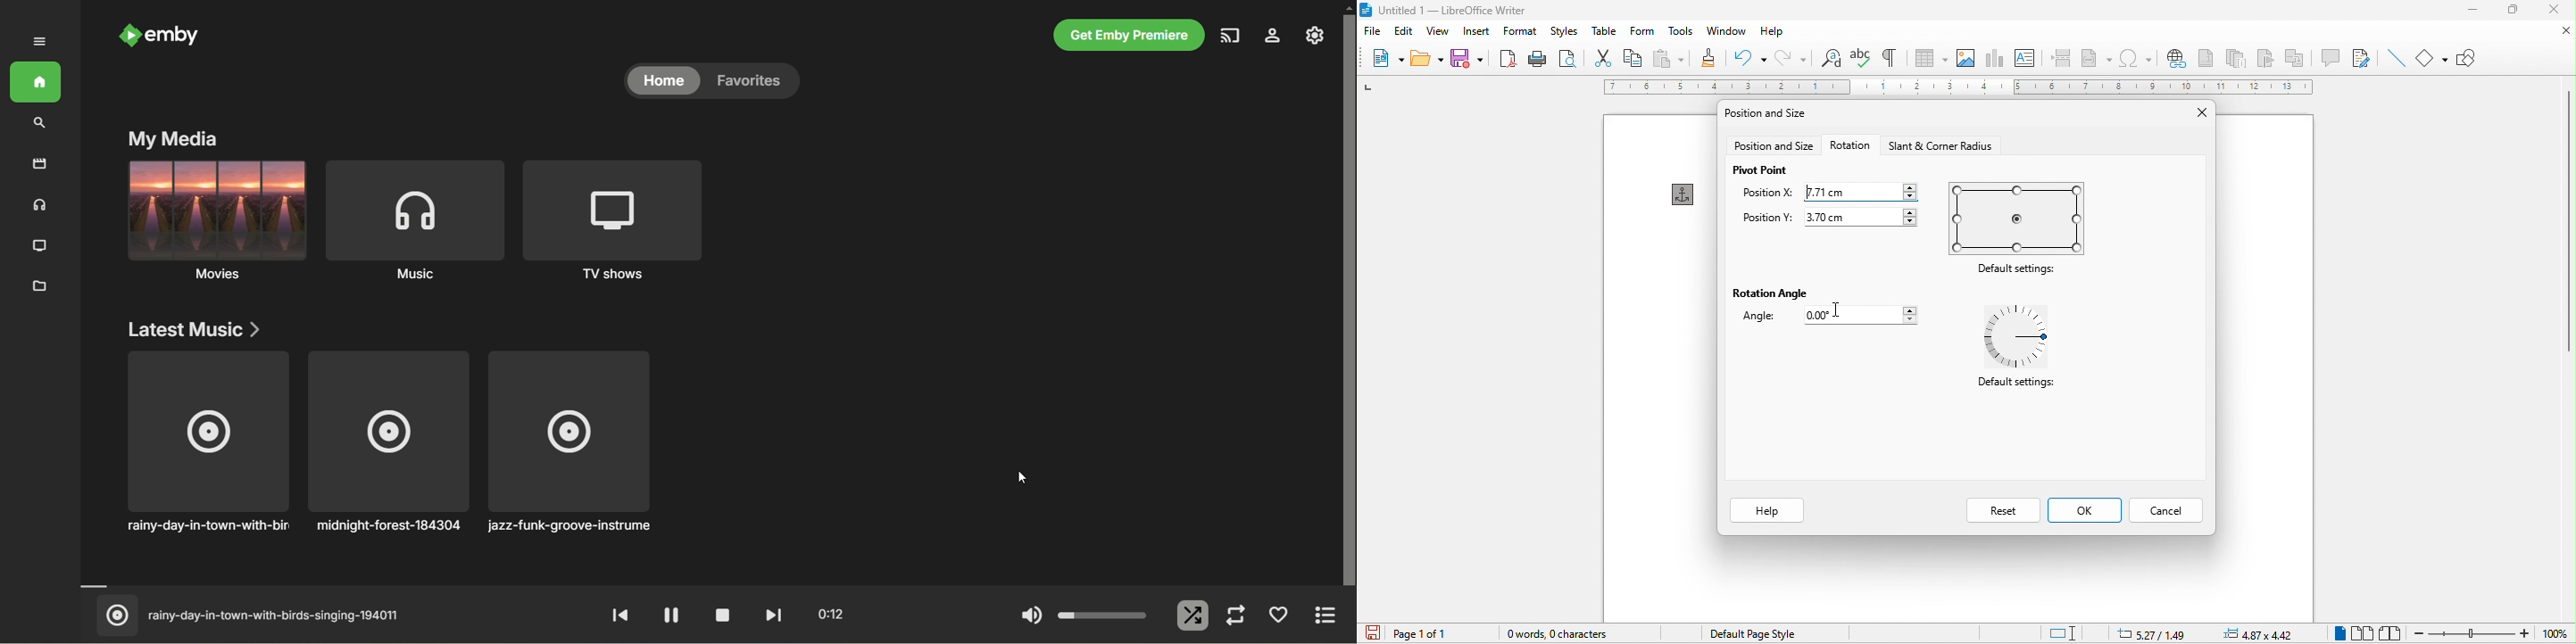  What do you see at coordinates (1535, 58) in the screenshot?
I see `print` at bounding box center [1535, 58].